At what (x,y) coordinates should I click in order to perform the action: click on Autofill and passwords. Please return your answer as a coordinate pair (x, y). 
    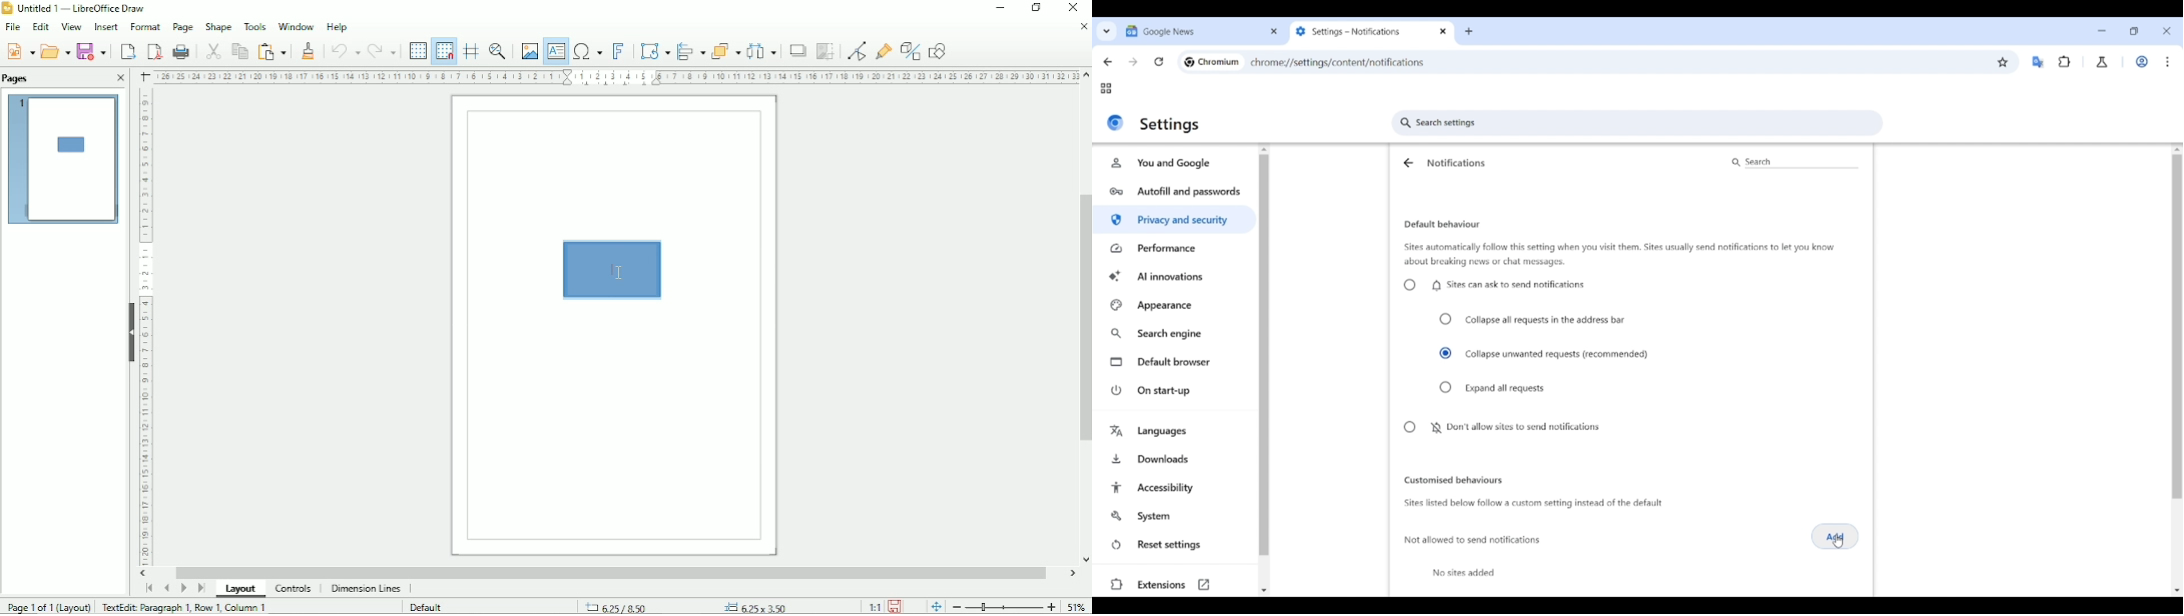
    Looking at the image, I should click on (1176, 192).